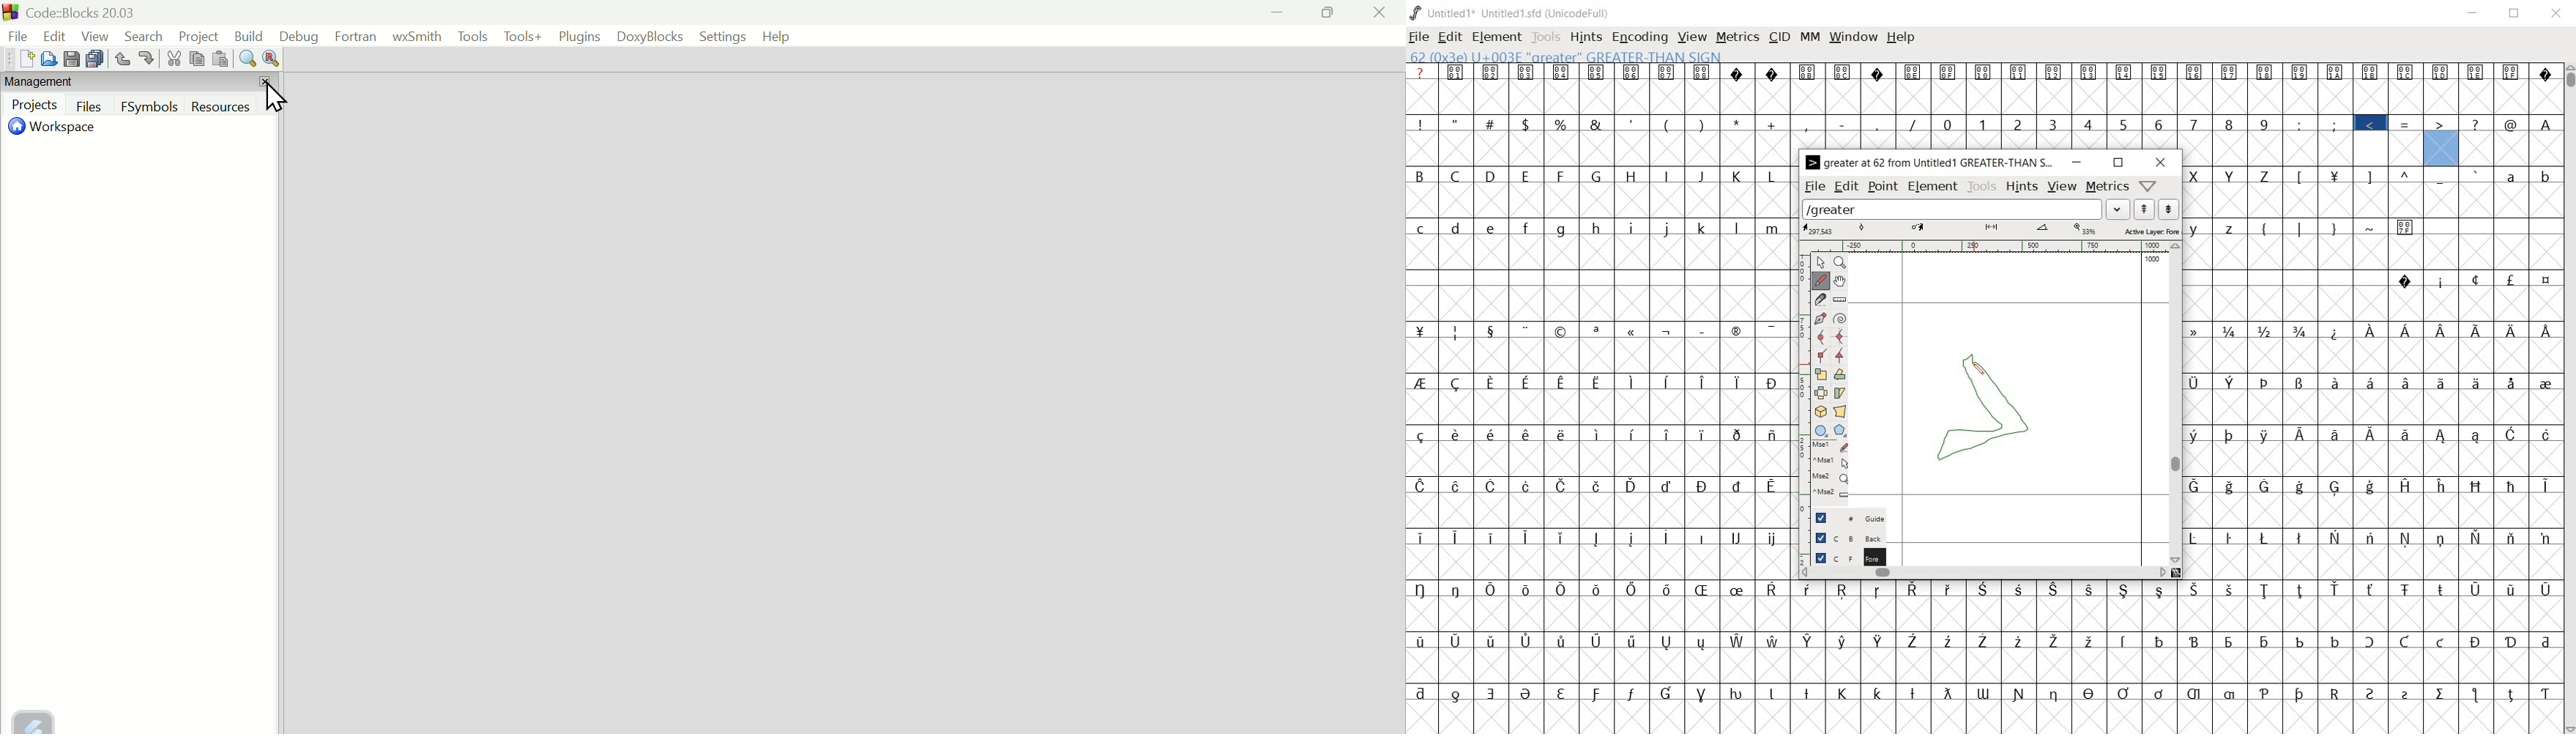  I want to click on restore down, so click(2118, 162).